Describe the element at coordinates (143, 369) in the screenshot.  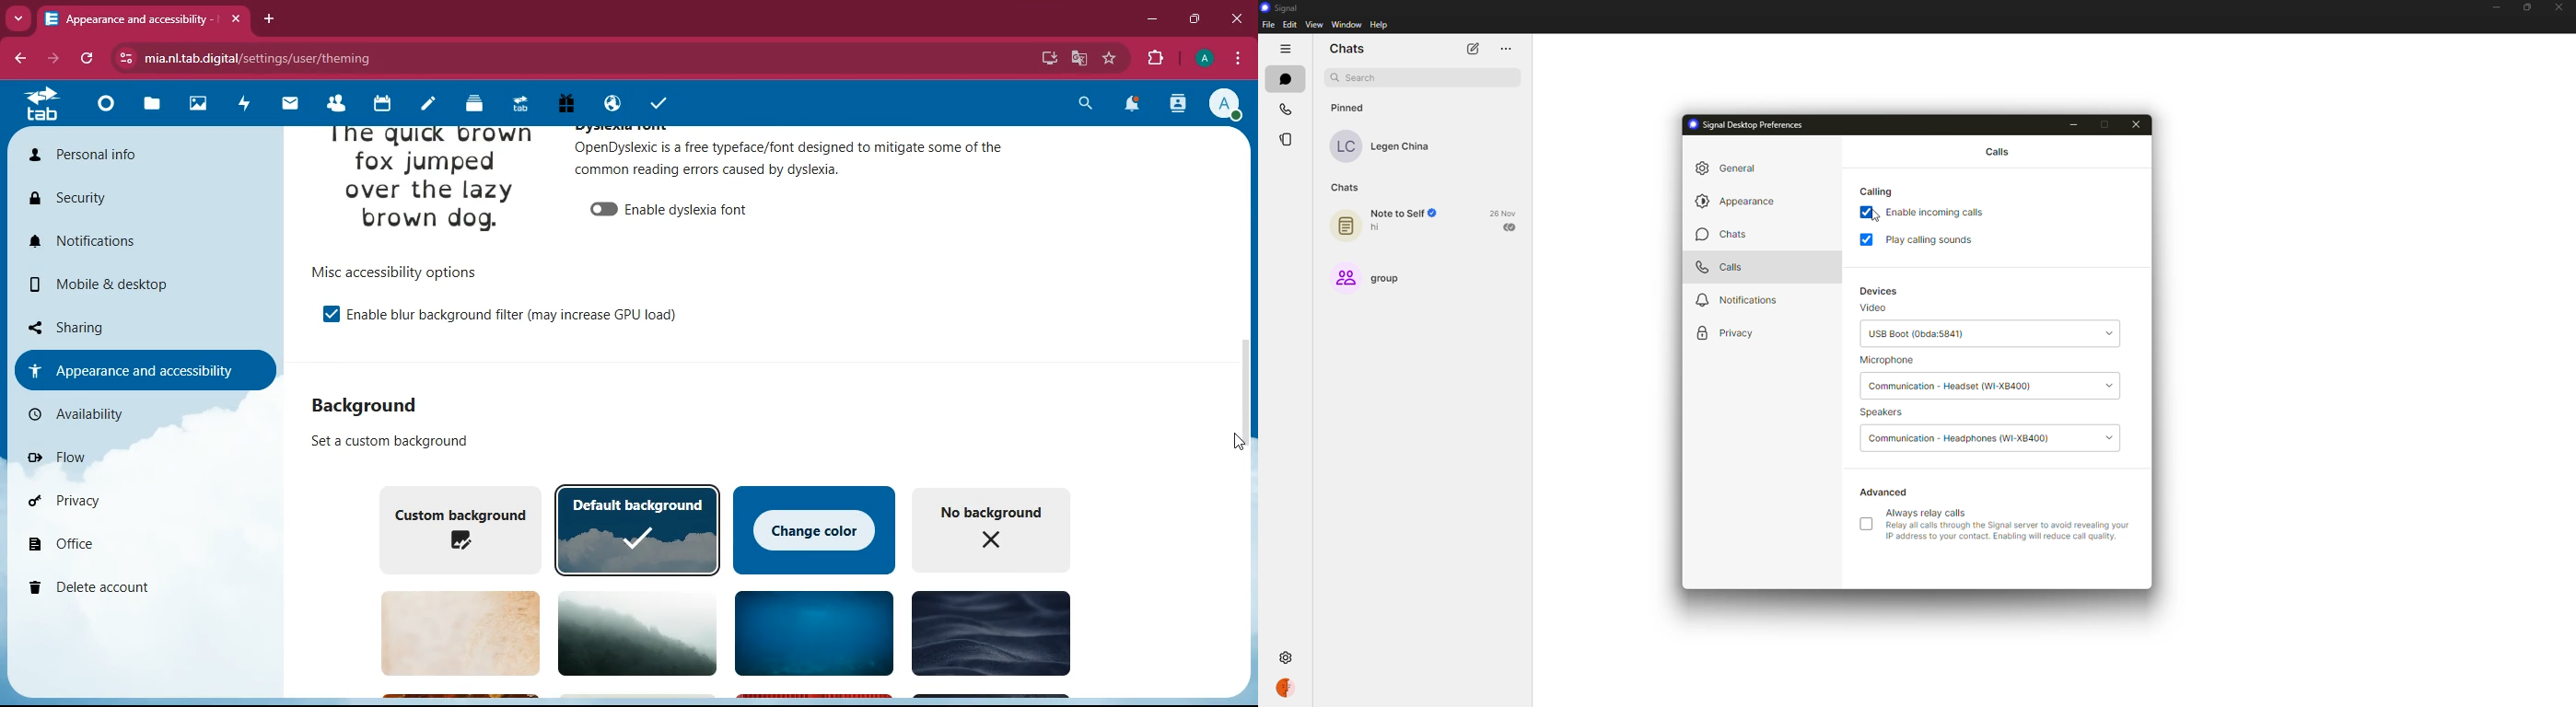
I see `appearance` at that location.